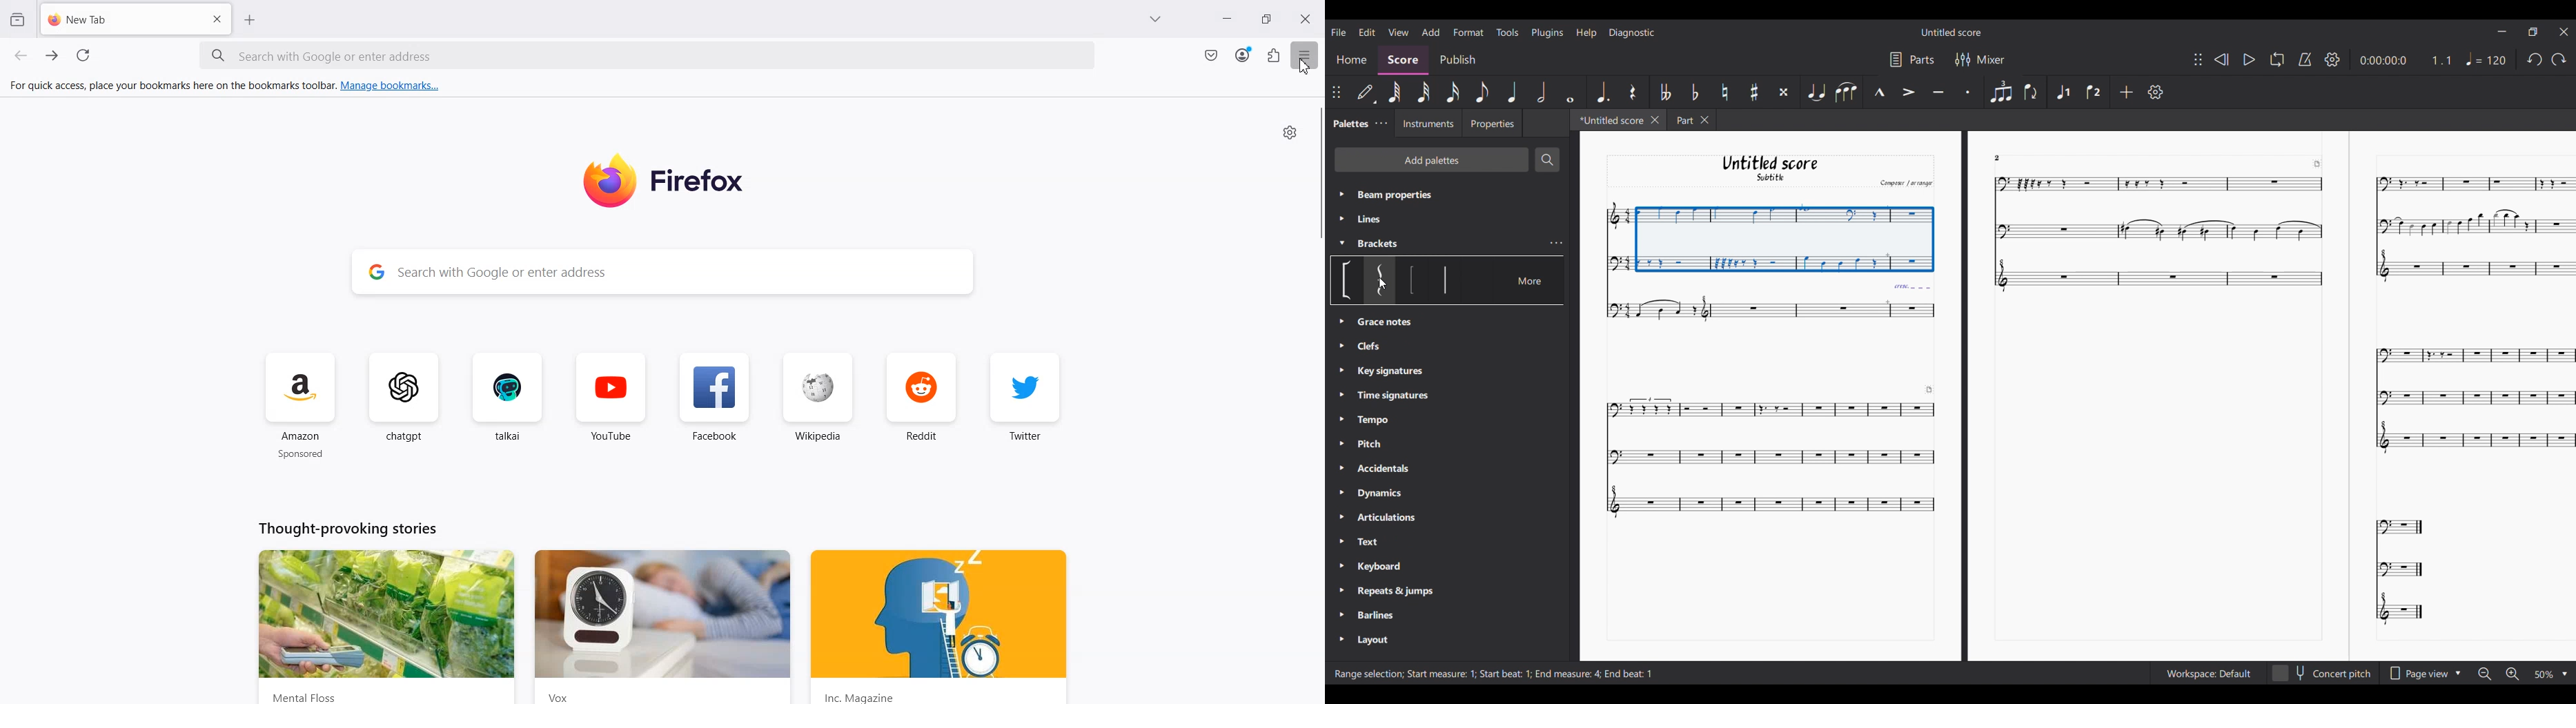 The height and width of the screenshot is (728, 2576). I want to click on Layout, so click(1371, 640).